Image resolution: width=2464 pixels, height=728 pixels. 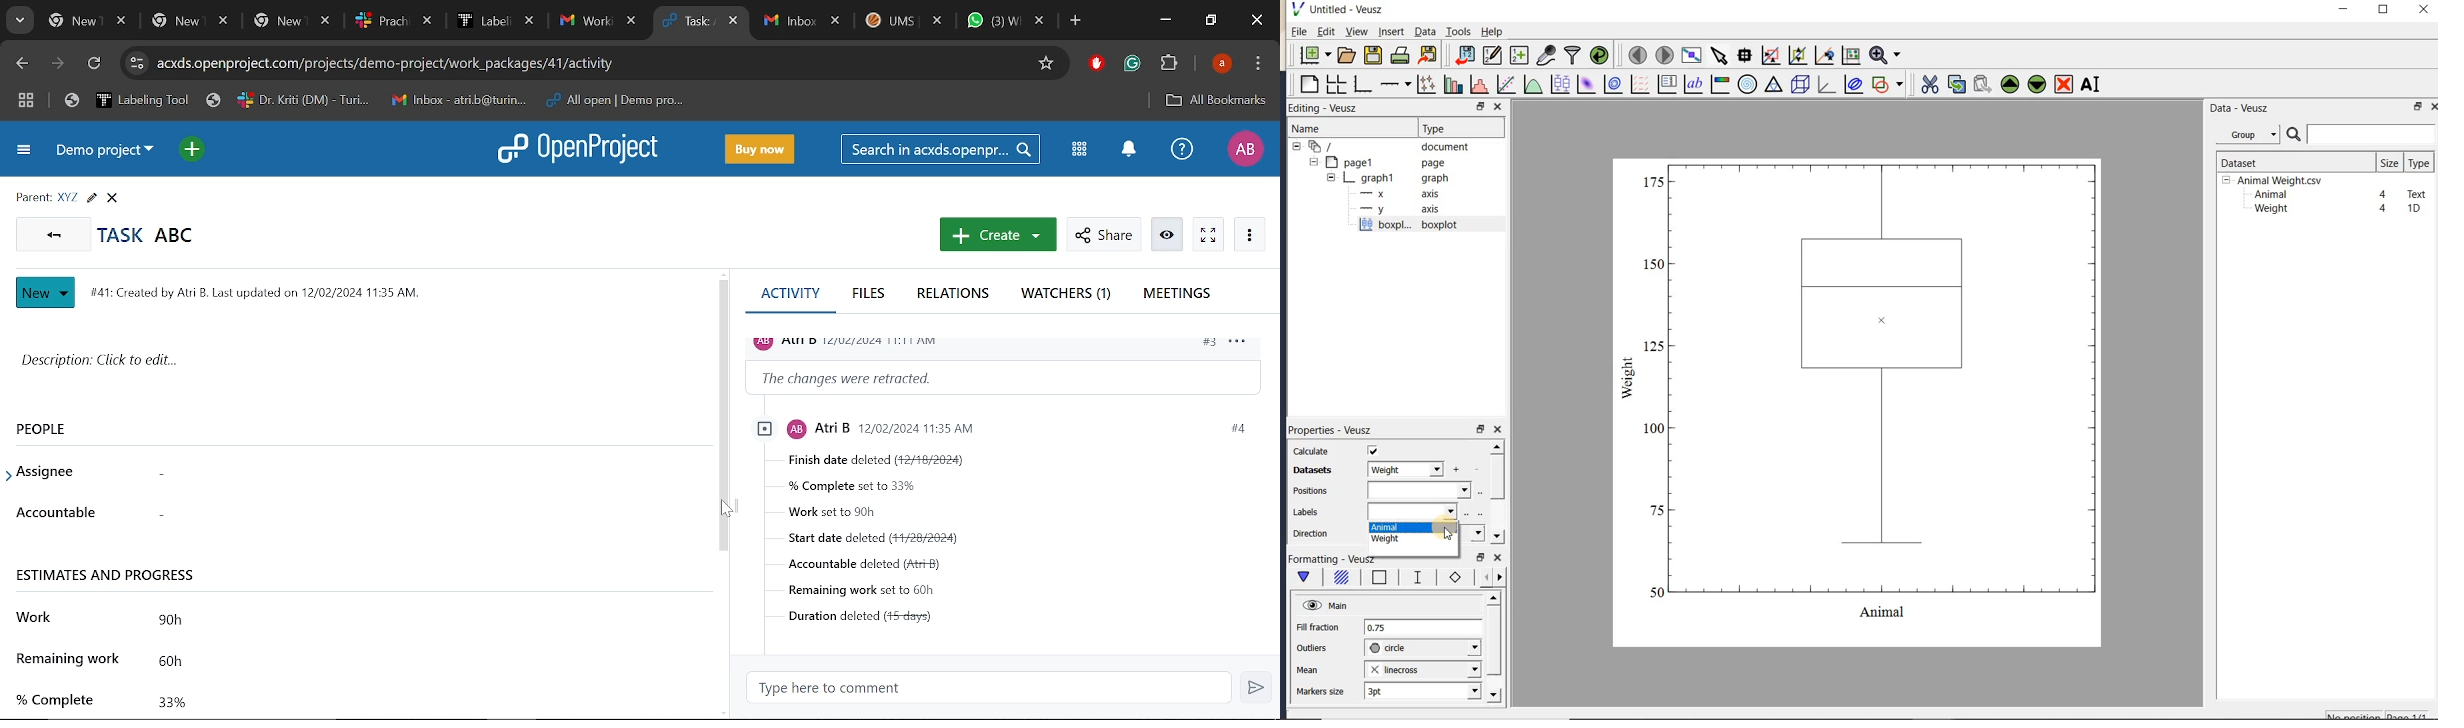 I want to click on Edit task, so click(x=91, y=198).